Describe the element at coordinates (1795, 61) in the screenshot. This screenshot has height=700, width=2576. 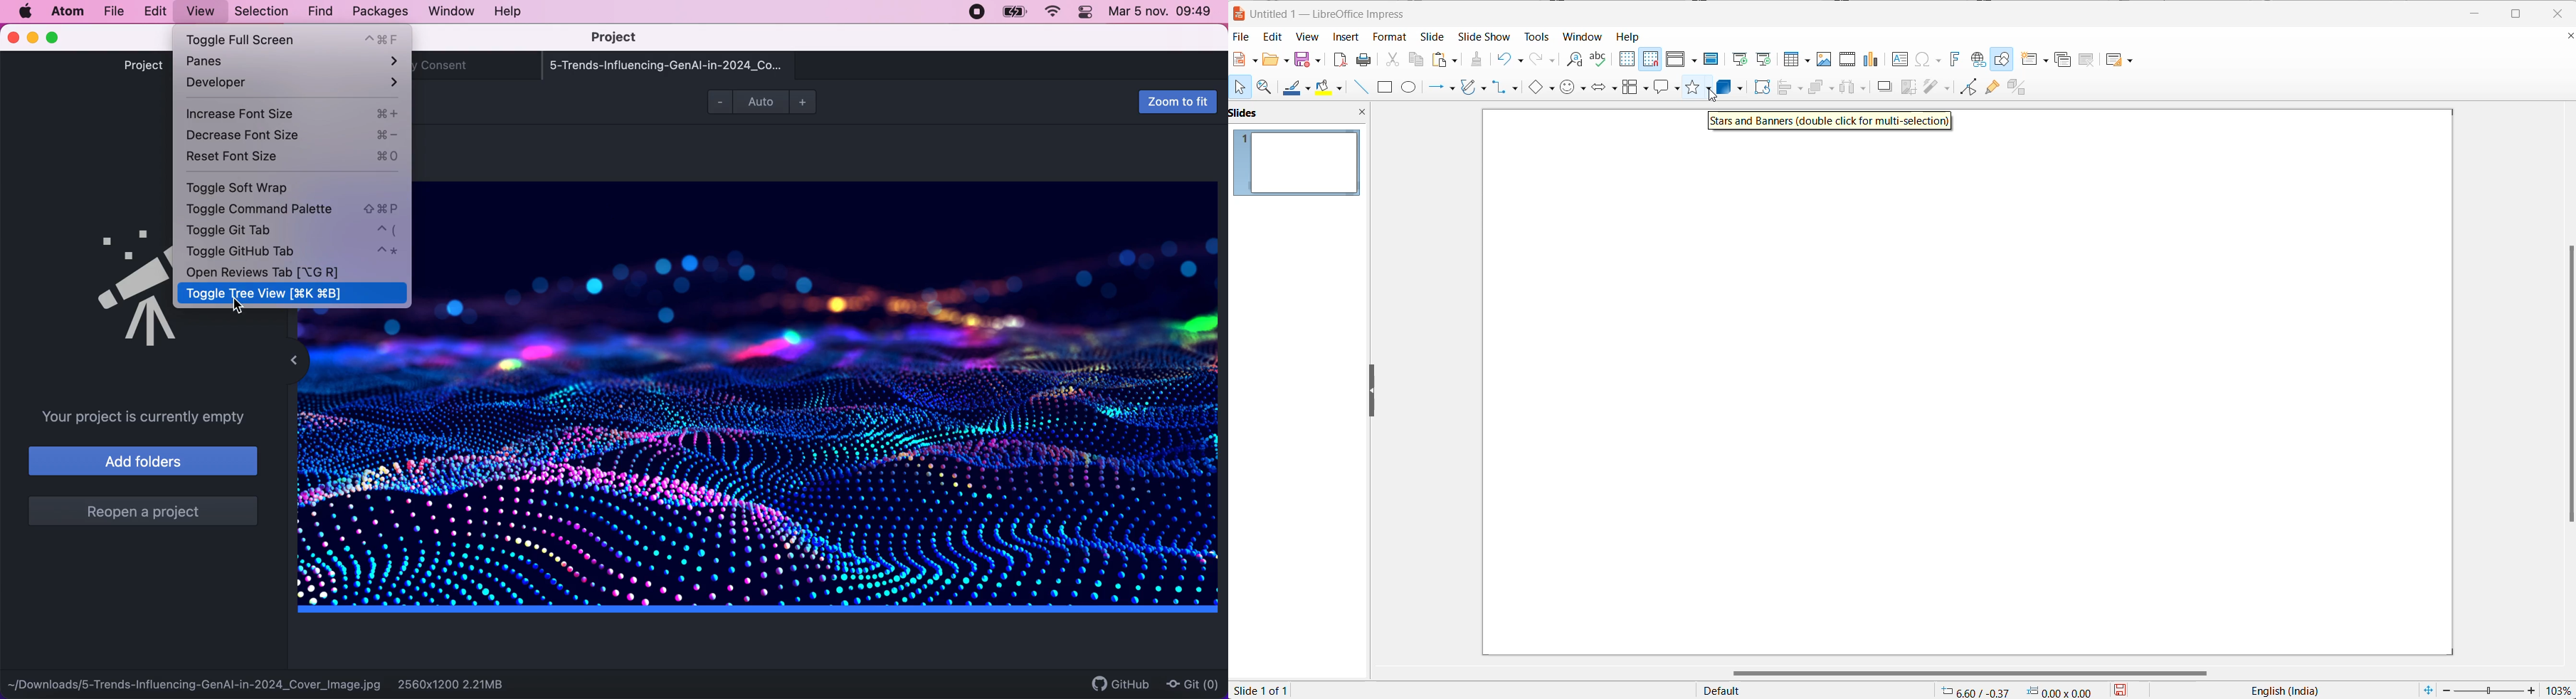
I see `insert table` at that location.